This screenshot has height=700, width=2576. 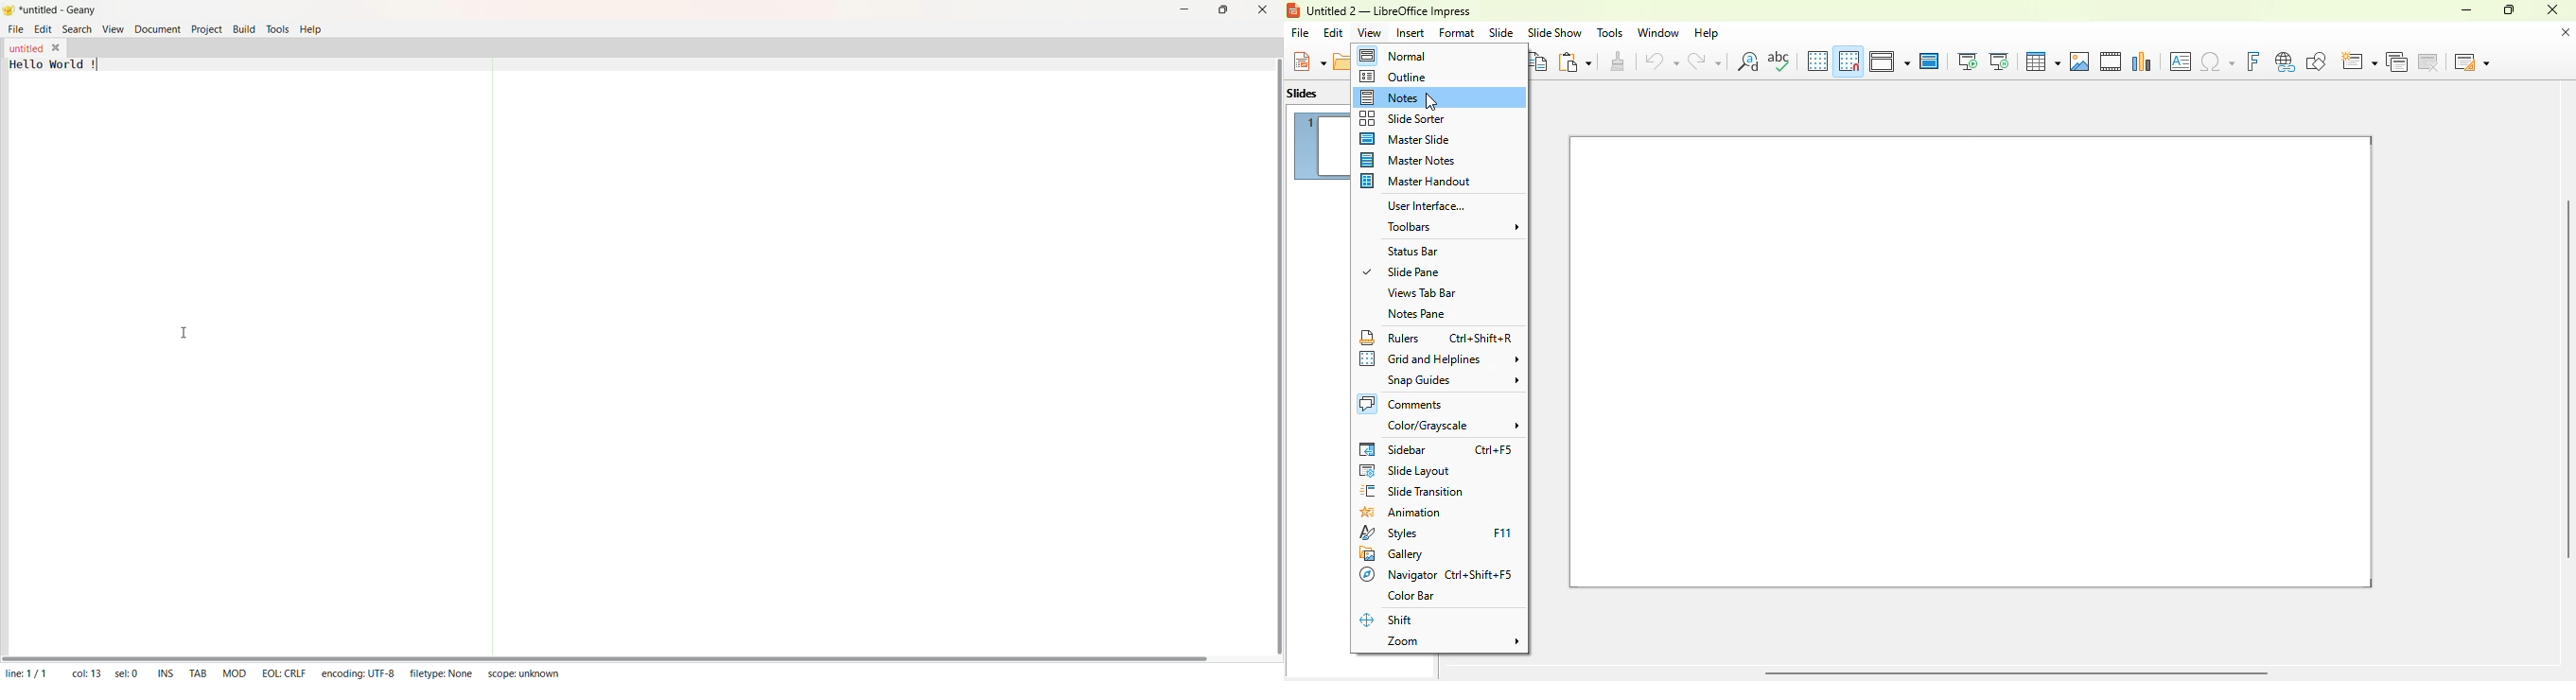 I want to click on styles, so click(x=1435, y=533).